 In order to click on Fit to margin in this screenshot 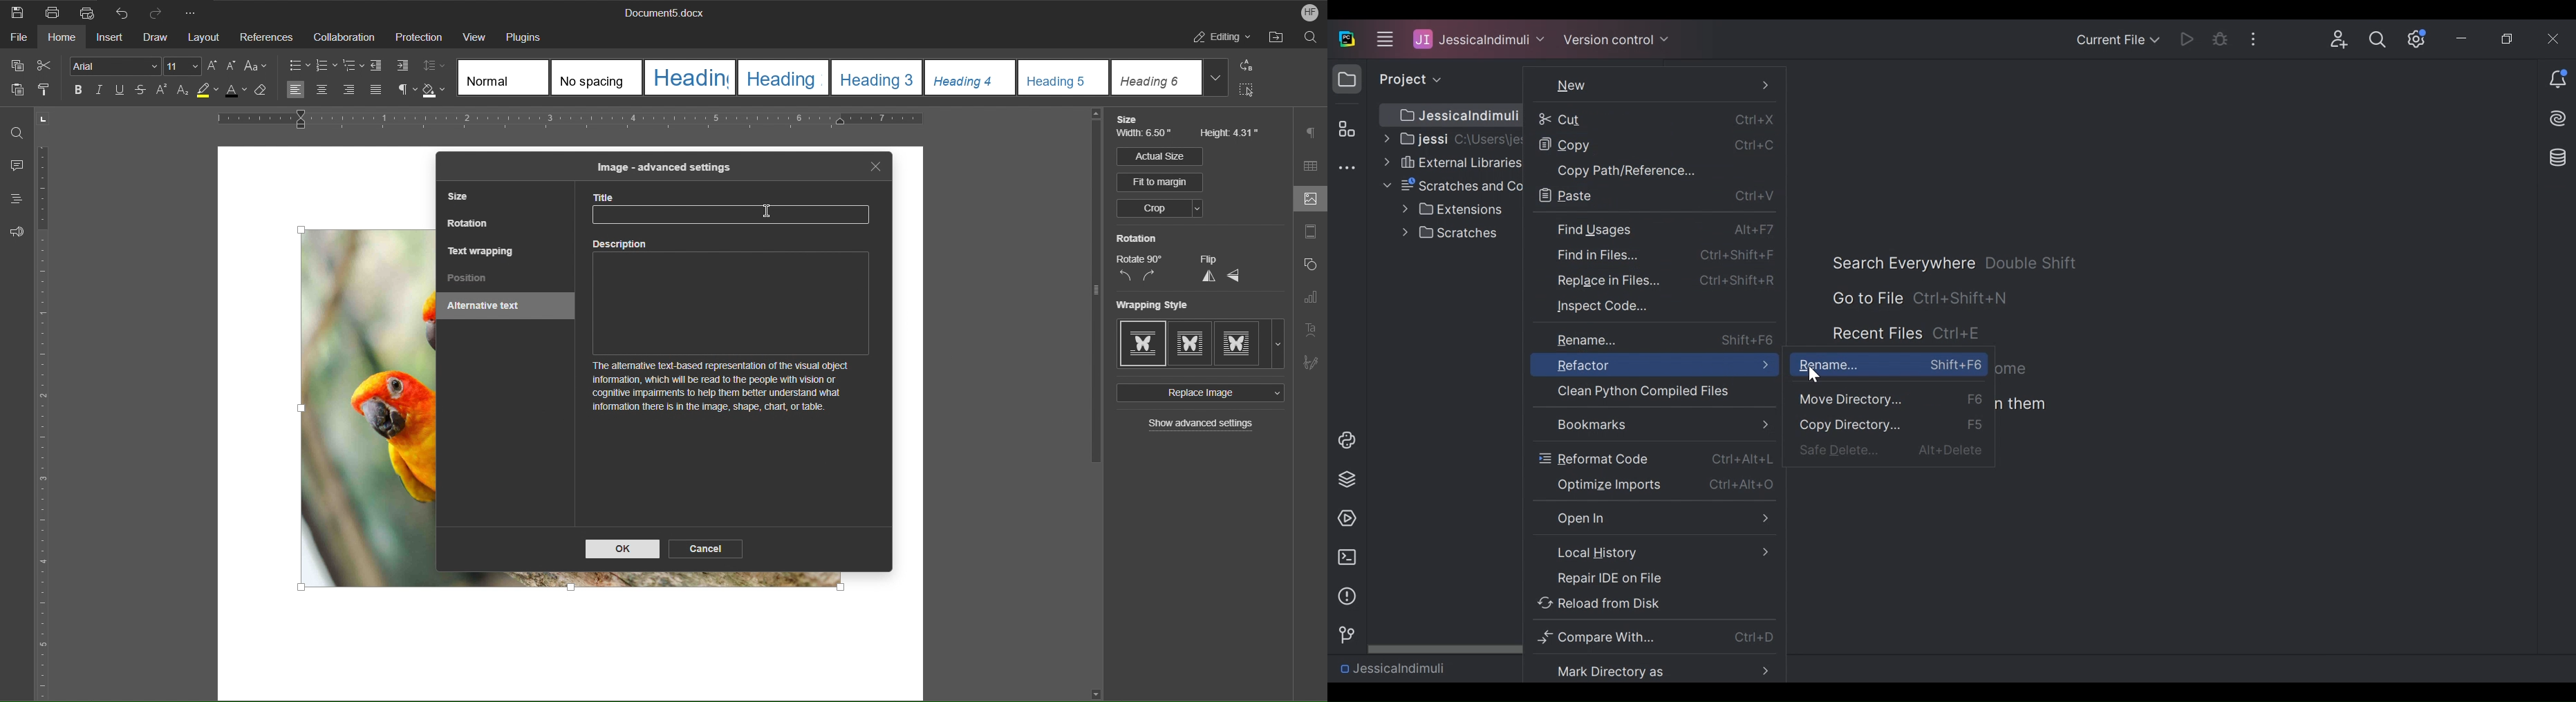, I will do `click(1161, 182)`.